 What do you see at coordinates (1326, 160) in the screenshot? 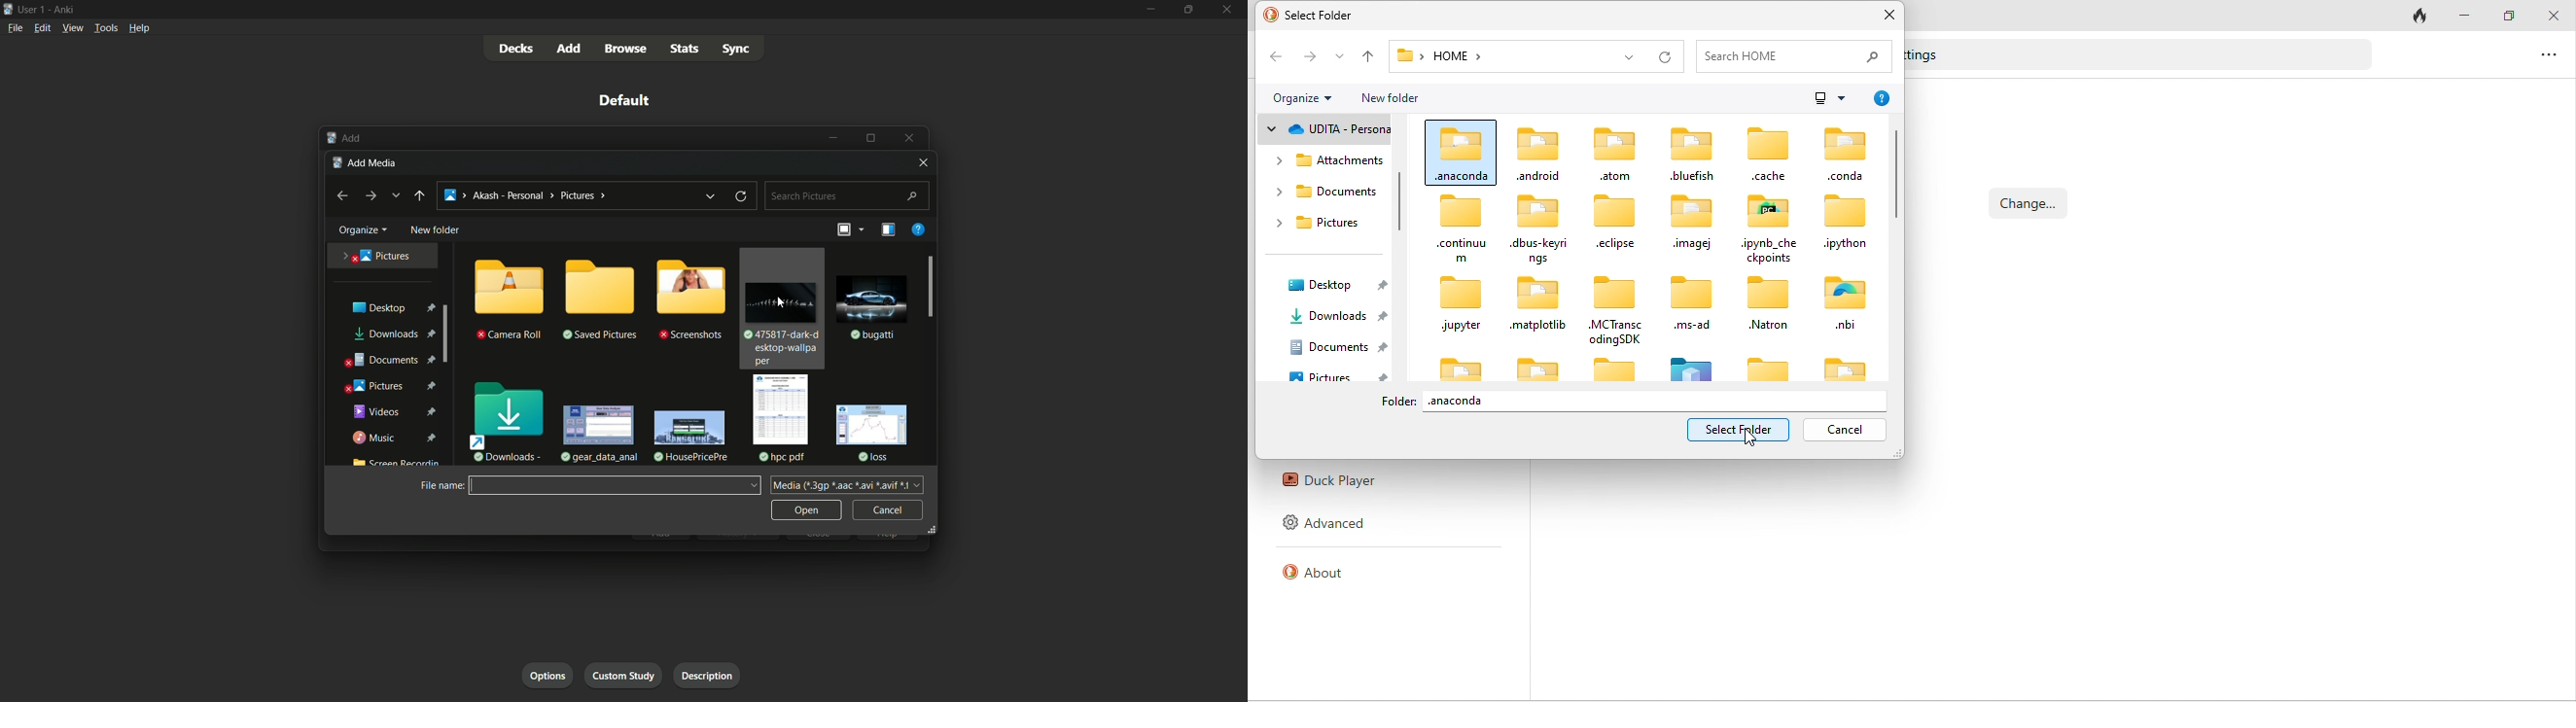
I see `attachments` at bounding box center [1326, 160].